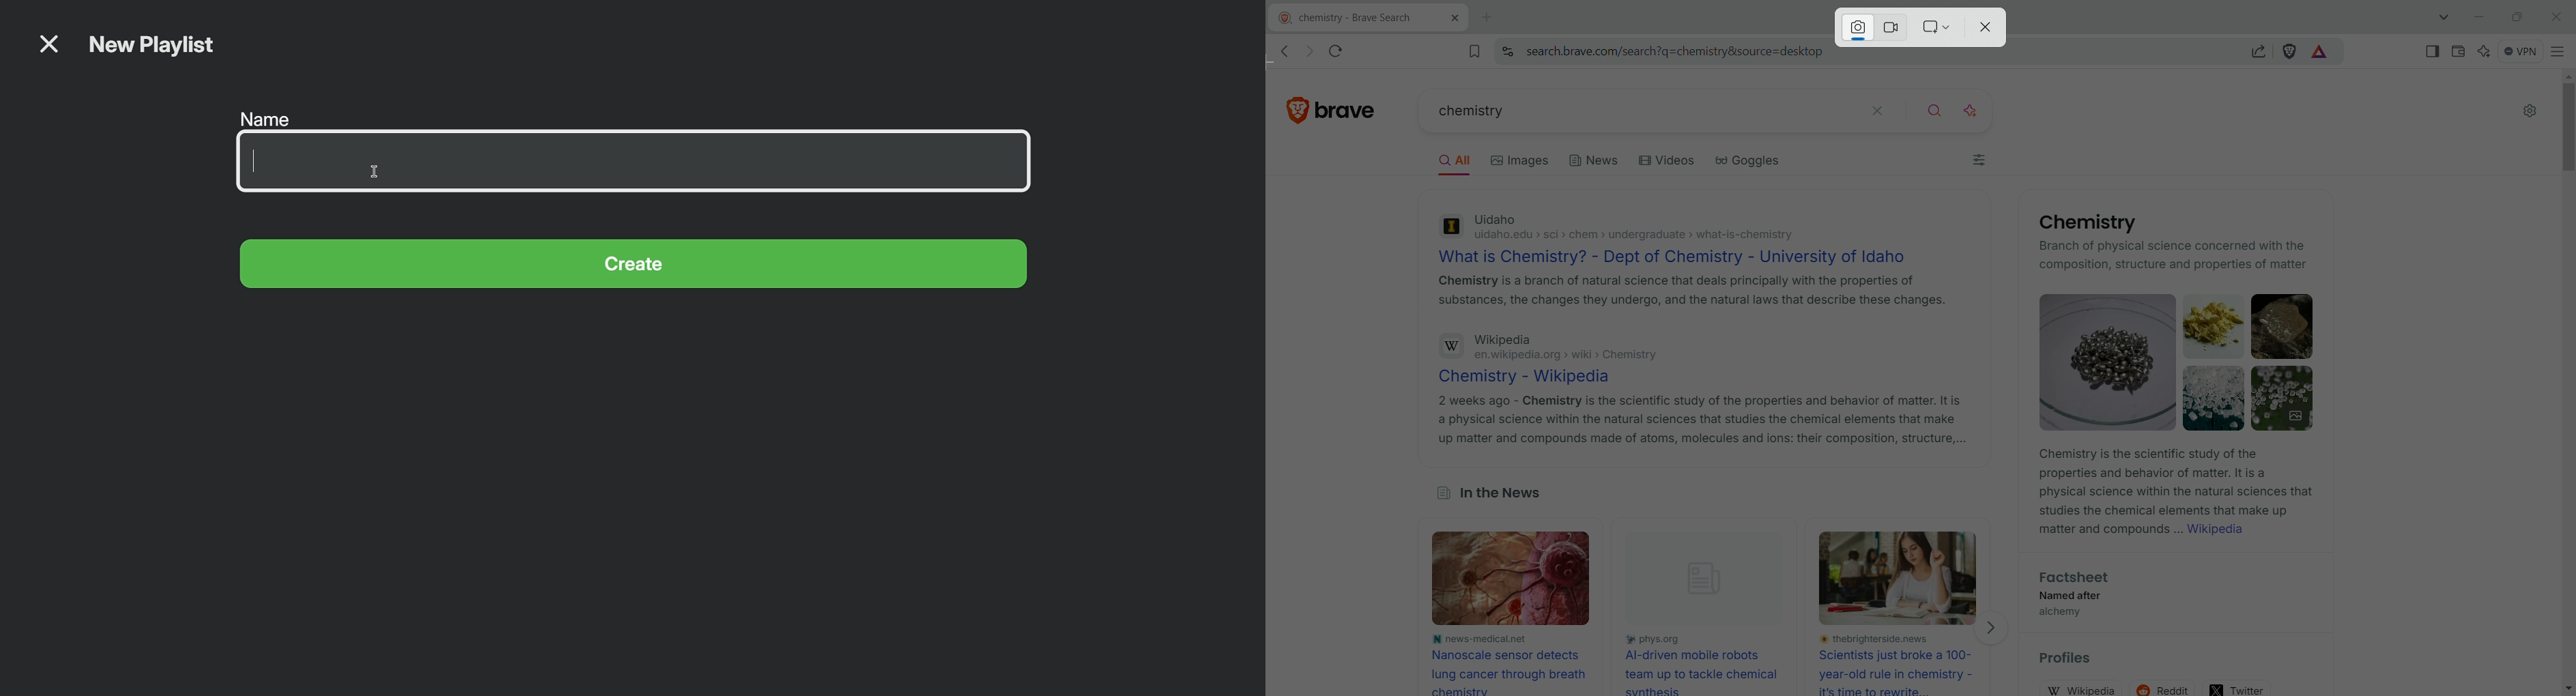  Describe the element at coordinates (1508, 663) in the screenshot. I see `News-medical.net Nanoscale sensor detects lung cancer through breath chemistry` at that location.